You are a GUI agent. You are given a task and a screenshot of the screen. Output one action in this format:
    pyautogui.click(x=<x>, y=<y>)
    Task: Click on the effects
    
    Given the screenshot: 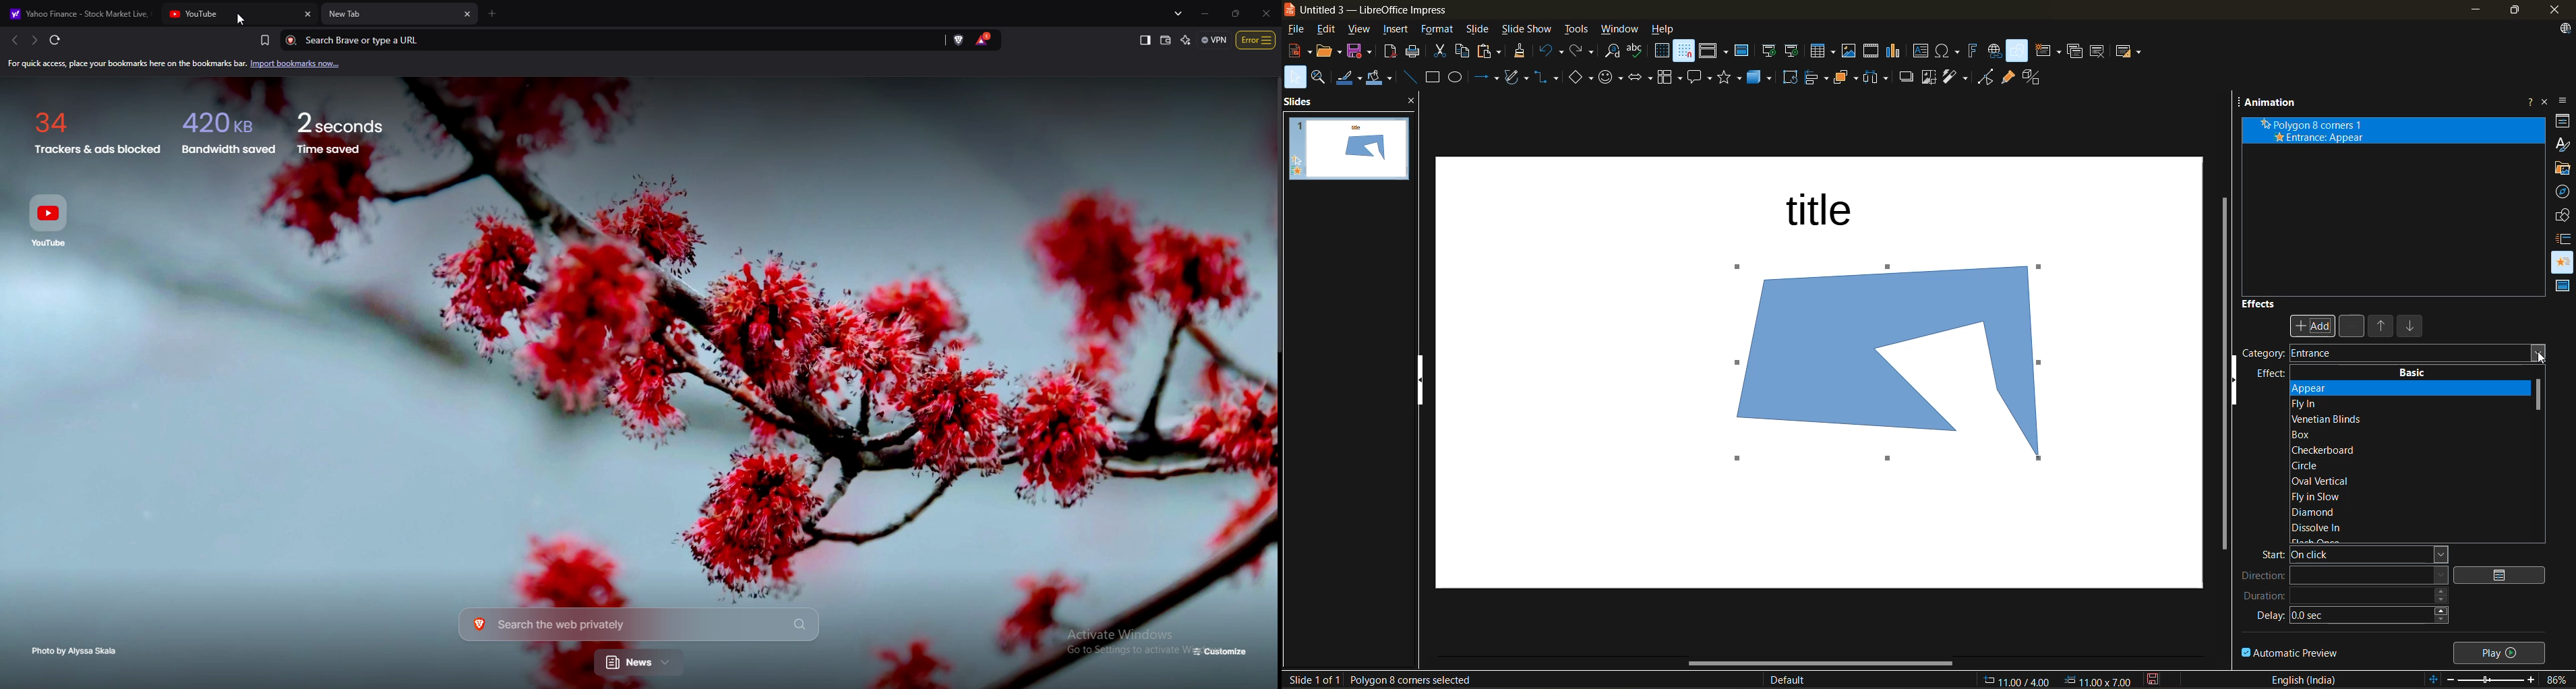 What is the action you would take?
    pyautogui.click(x=2265, y=303)
    